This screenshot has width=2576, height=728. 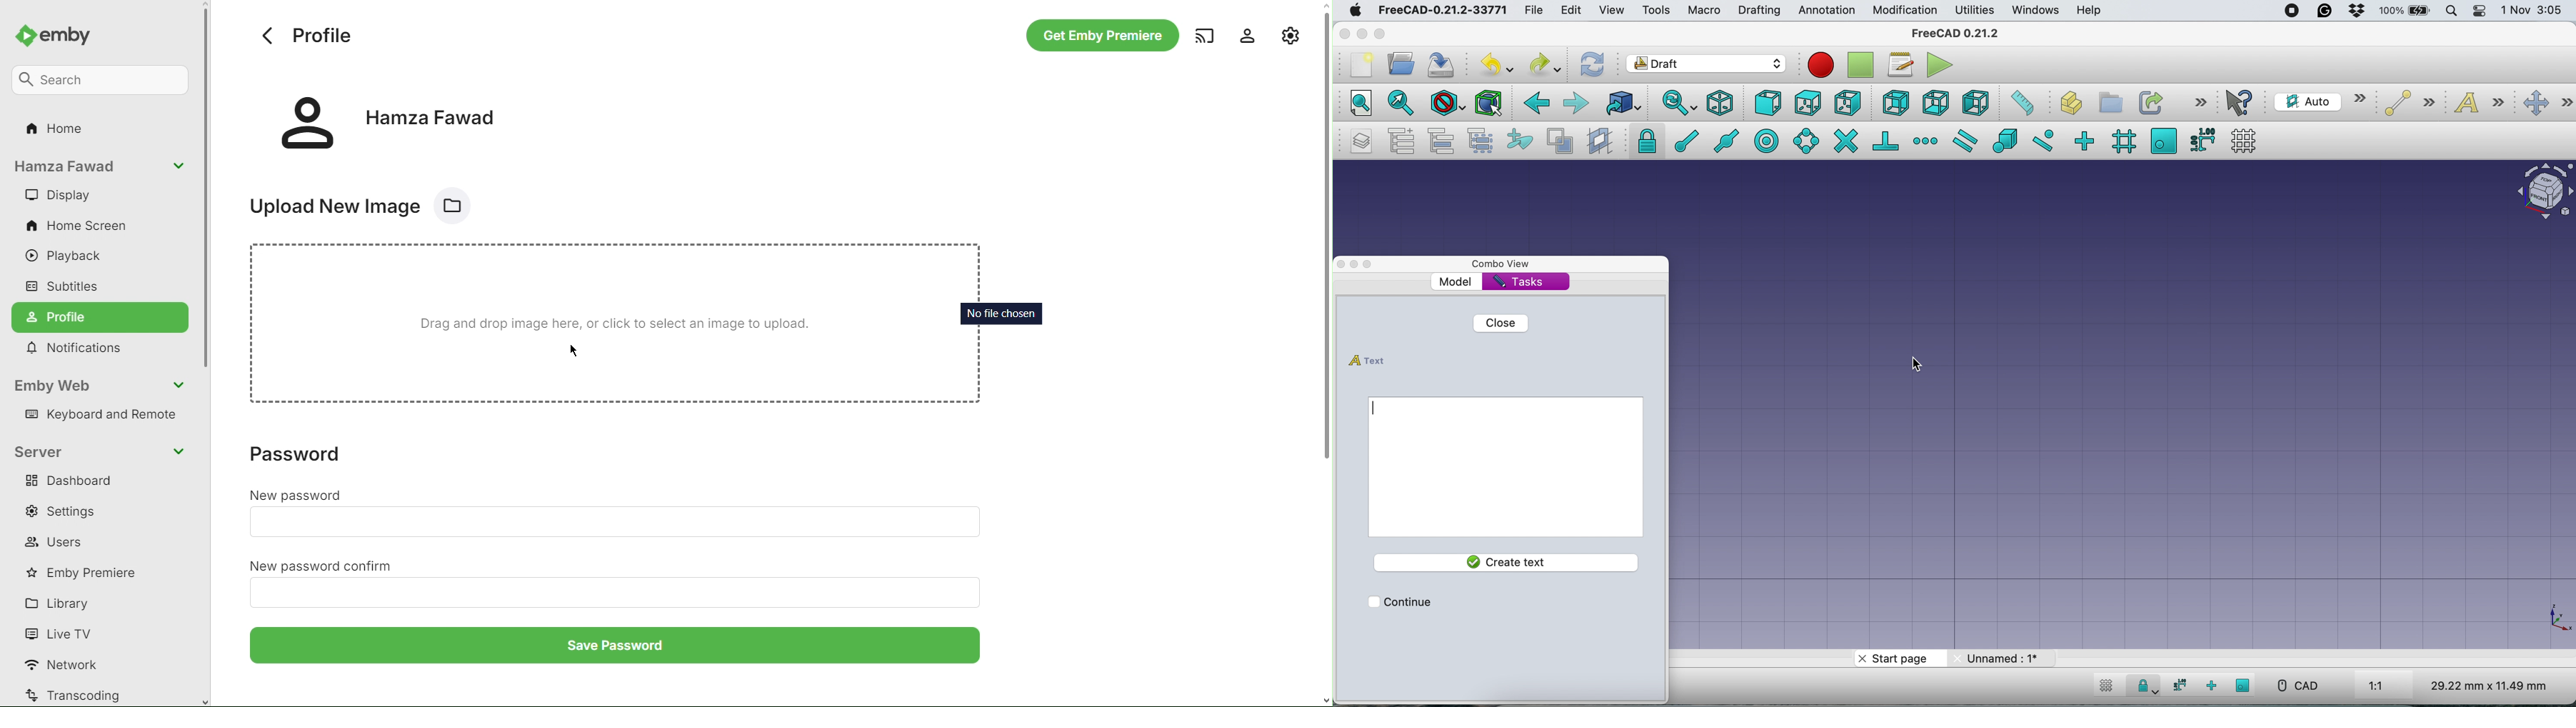 What do you see at coordinates (101, 451) in the screenshot?
I see `Server` at bounding box center [101, 451].